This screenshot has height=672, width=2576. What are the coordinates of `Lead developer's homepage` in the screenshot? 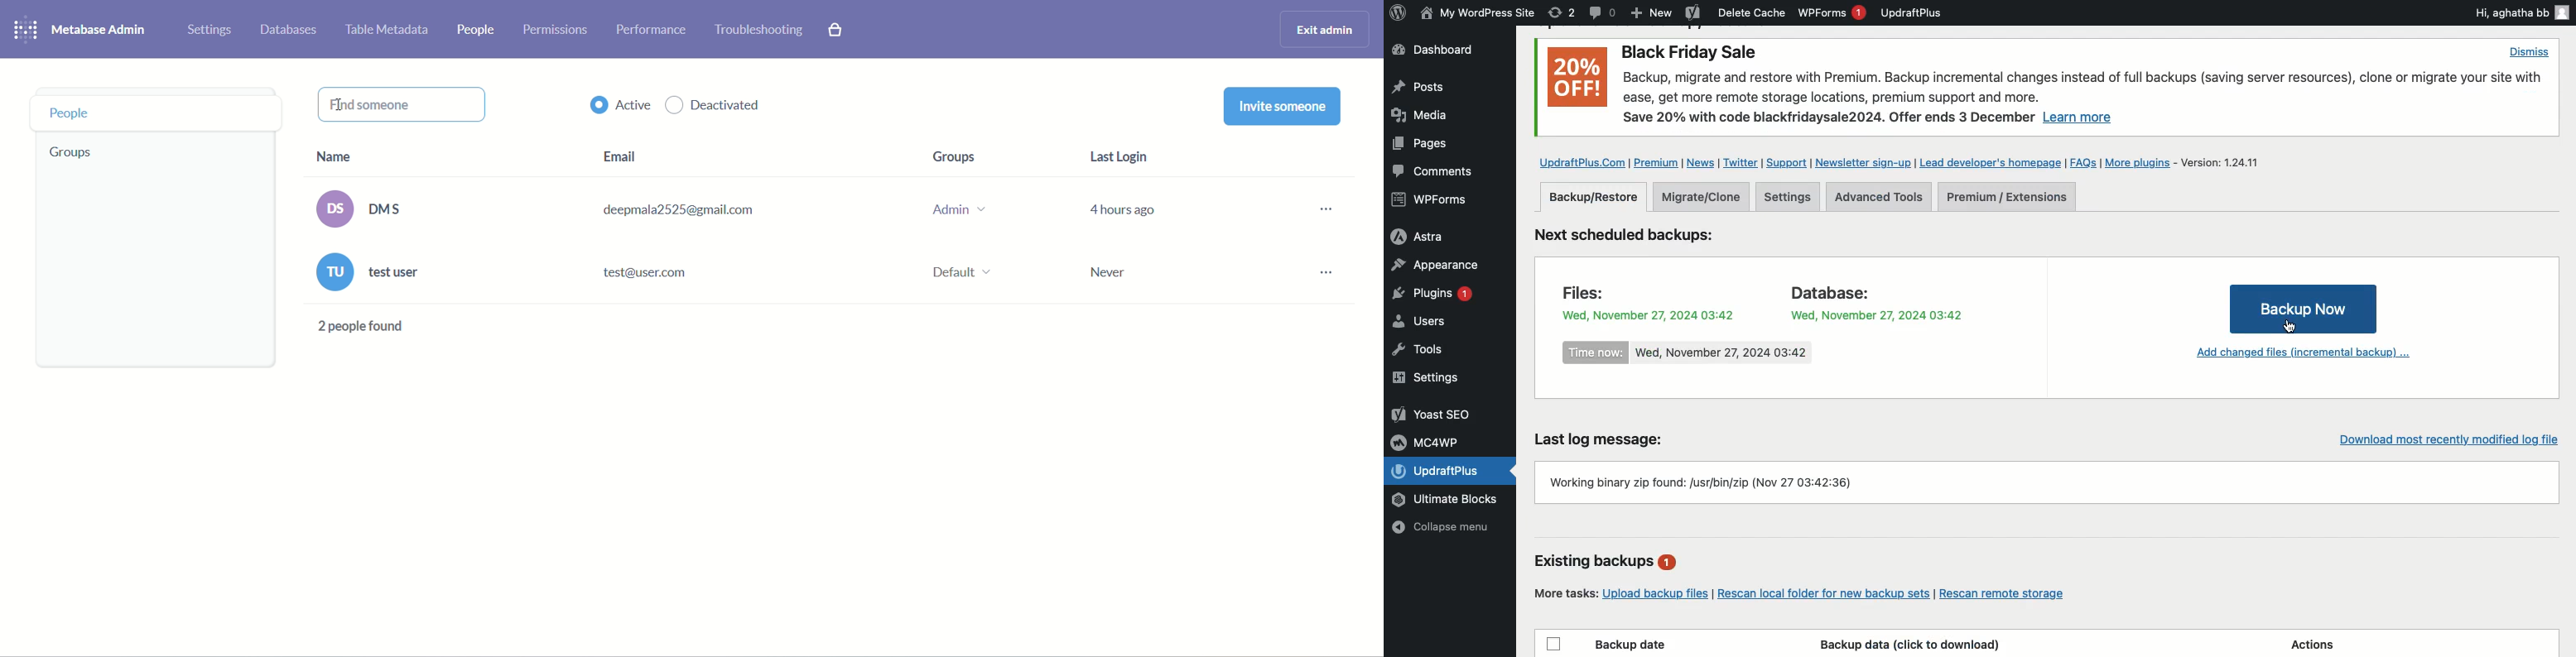 It's located at (1992, 165).